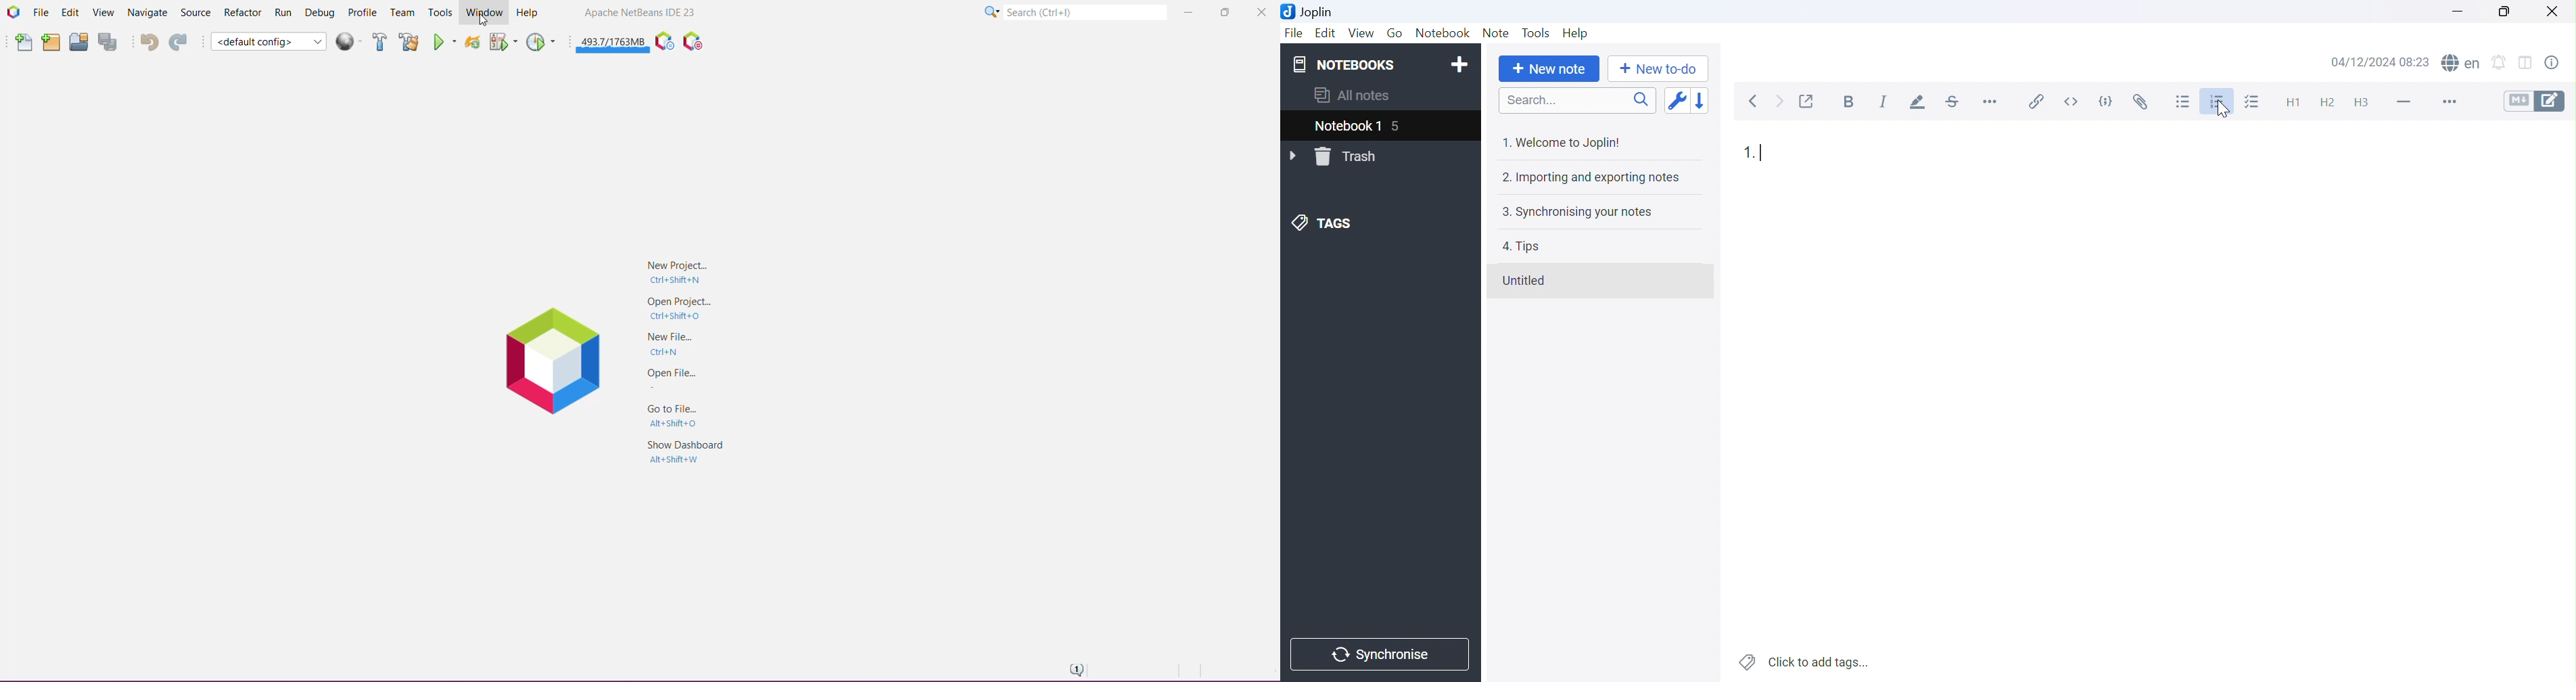 The image size is (2576, 700). What do you see at coordinates (2447, 101) in the screenshot?
I see `More` at bounding box center [2447, 101].